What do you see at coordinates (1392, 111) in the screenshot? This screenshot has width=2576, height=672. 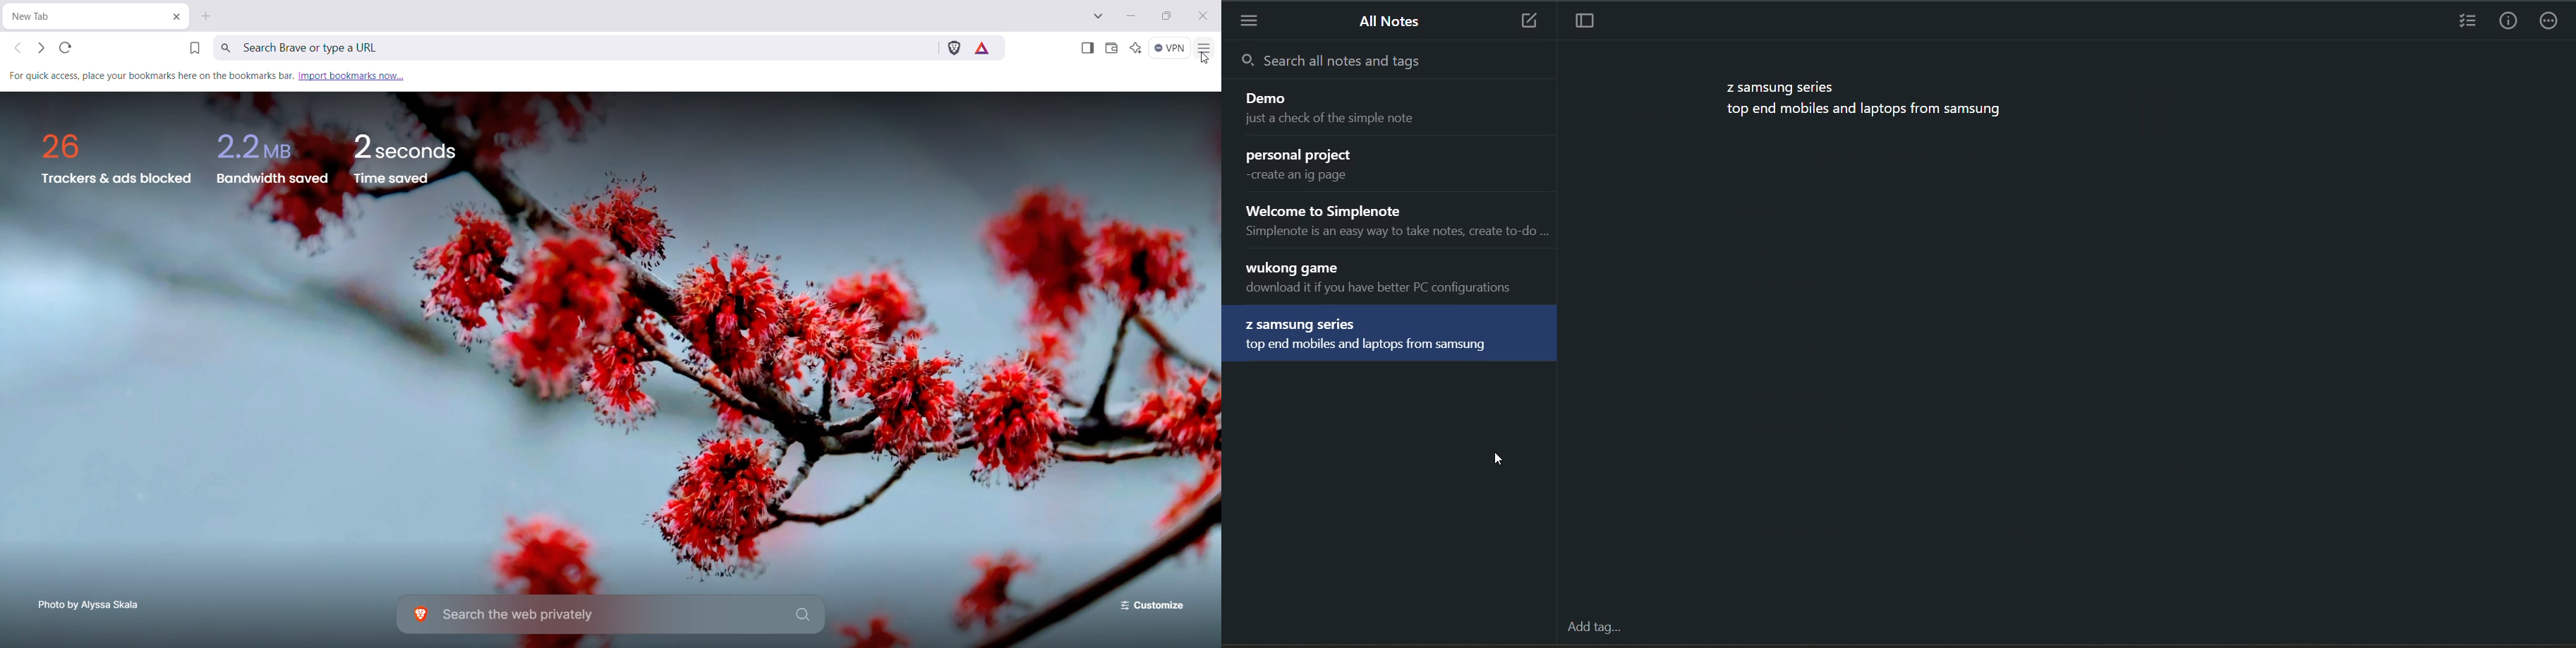 I see `Demo
just a check of the simple note` at bounding box center [1392, 111].